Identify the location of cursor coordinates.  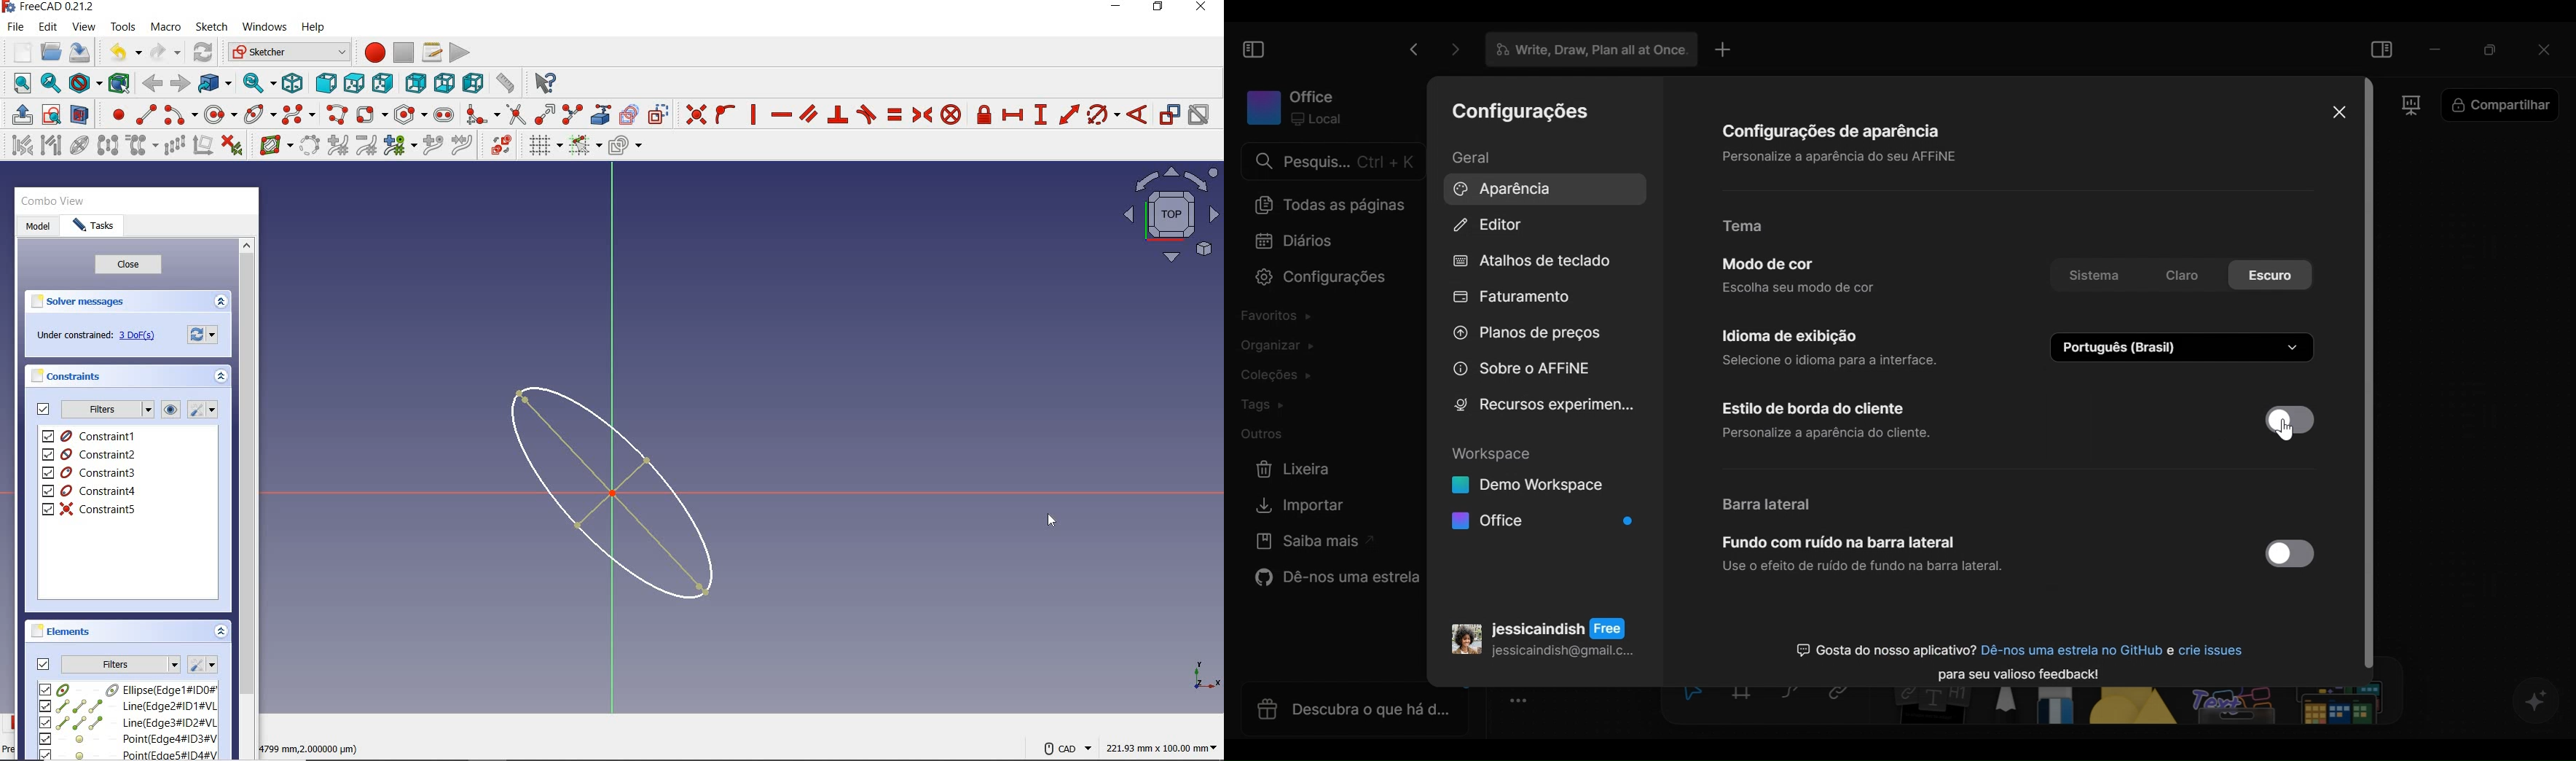
(313, 746).